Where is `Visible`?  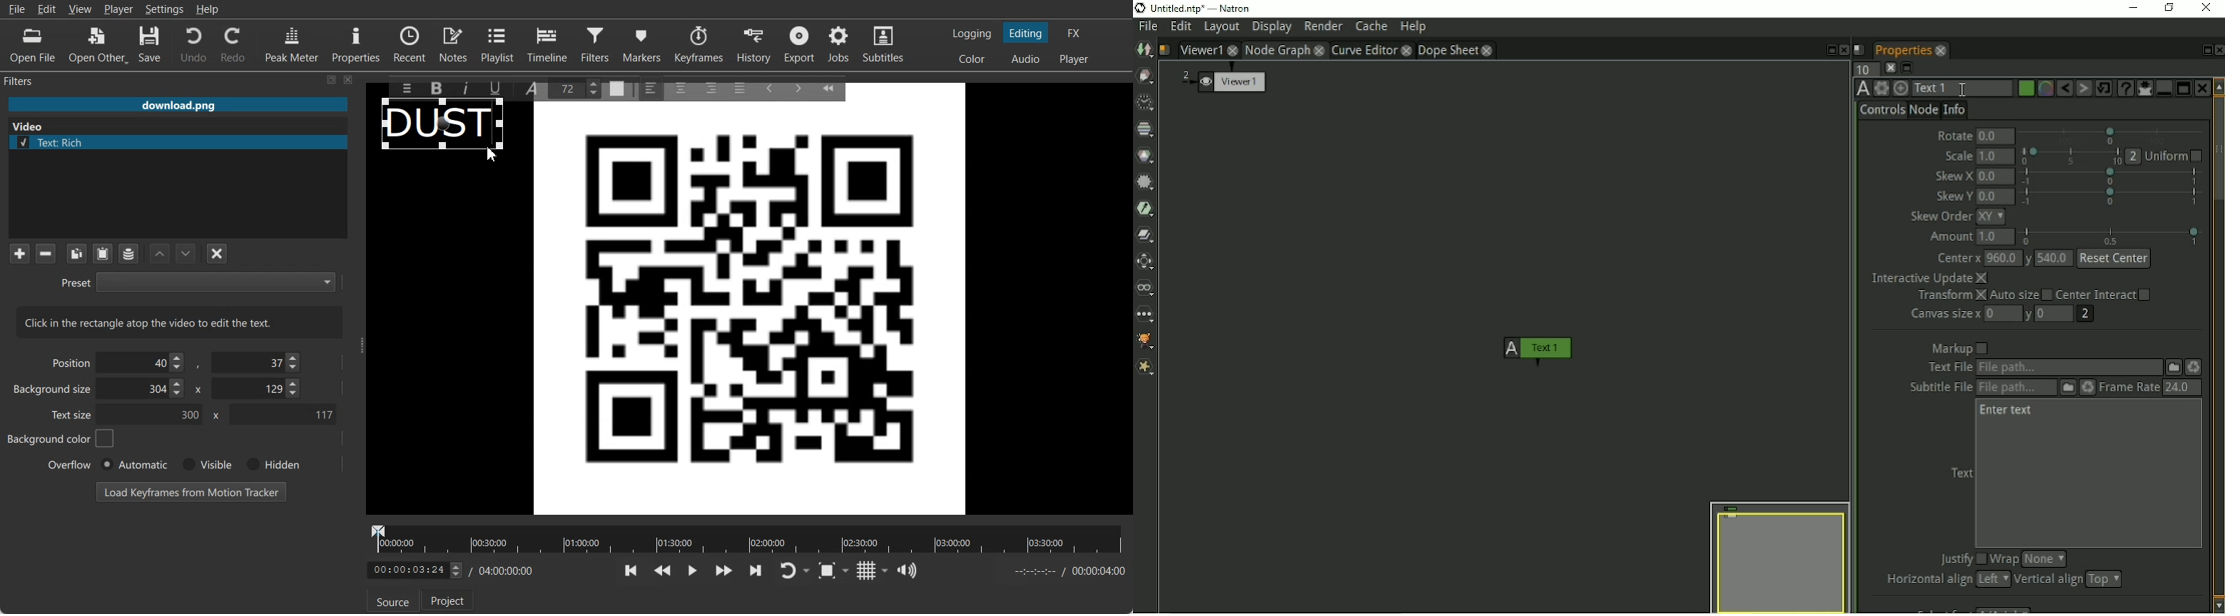 Visible is located at coordinates (206, 465).